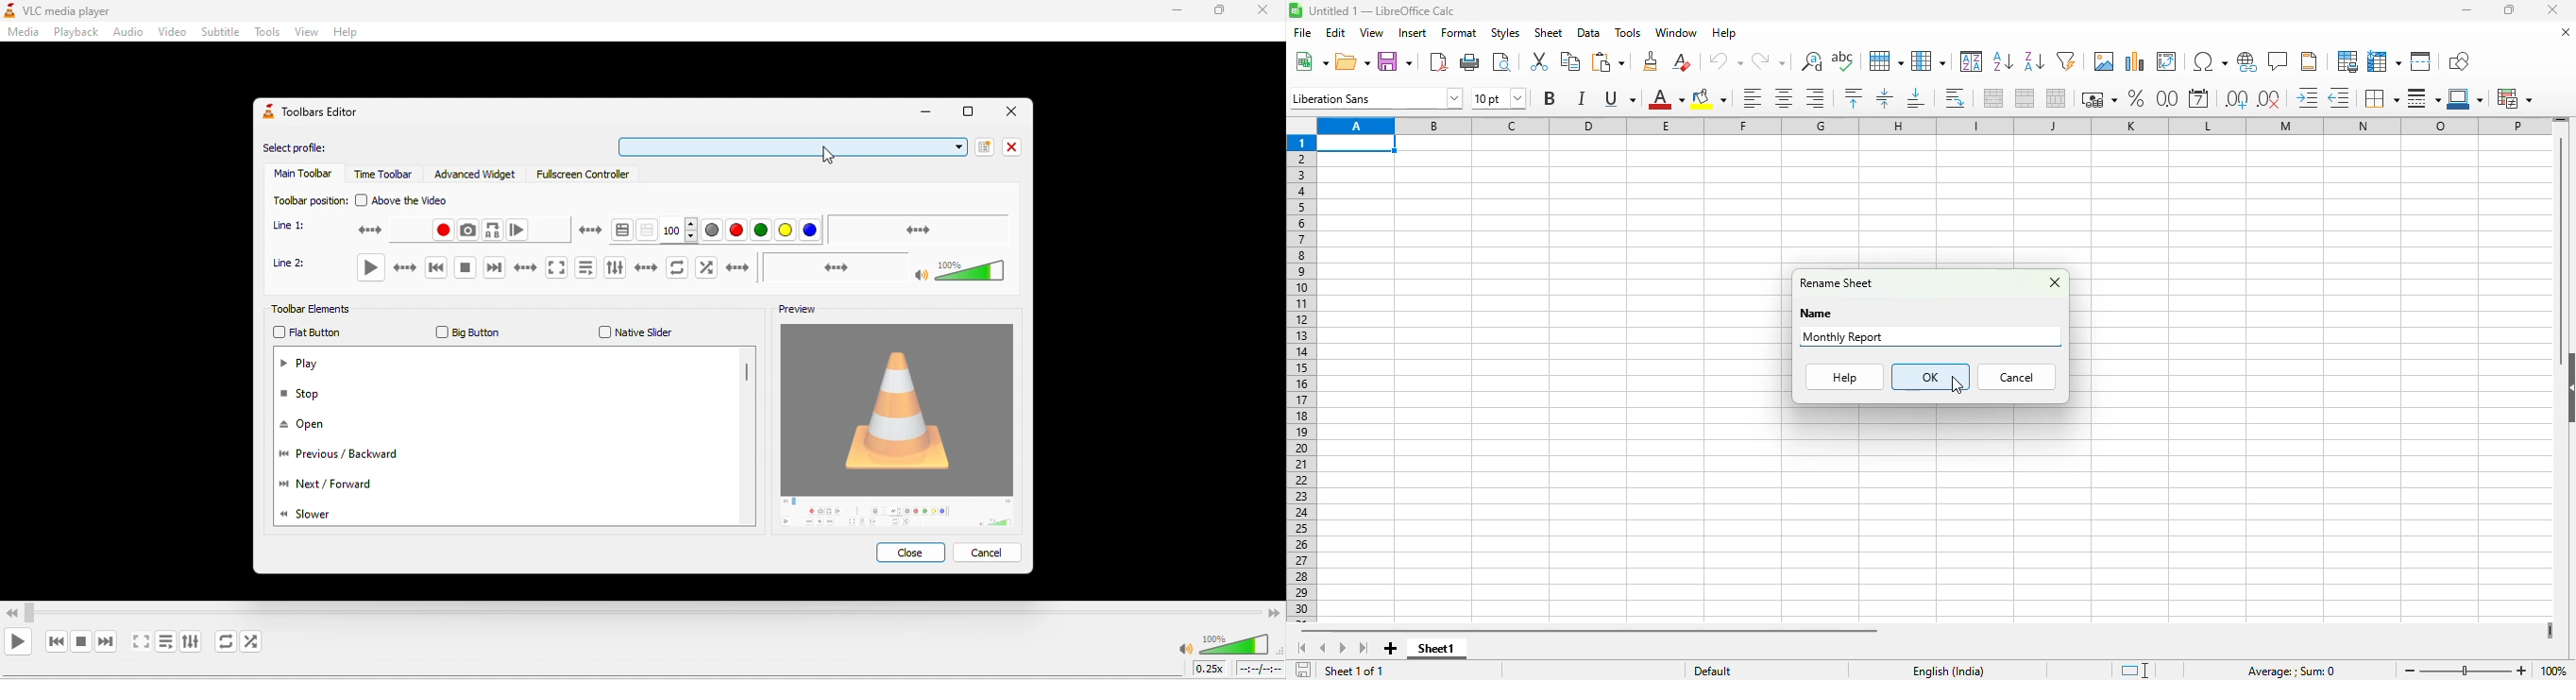 Image resolution: width=2576 pixels, height=700 pixels. Describe the element at coordinates (1225, 643) in the screenshot. I see `volume` at that location.